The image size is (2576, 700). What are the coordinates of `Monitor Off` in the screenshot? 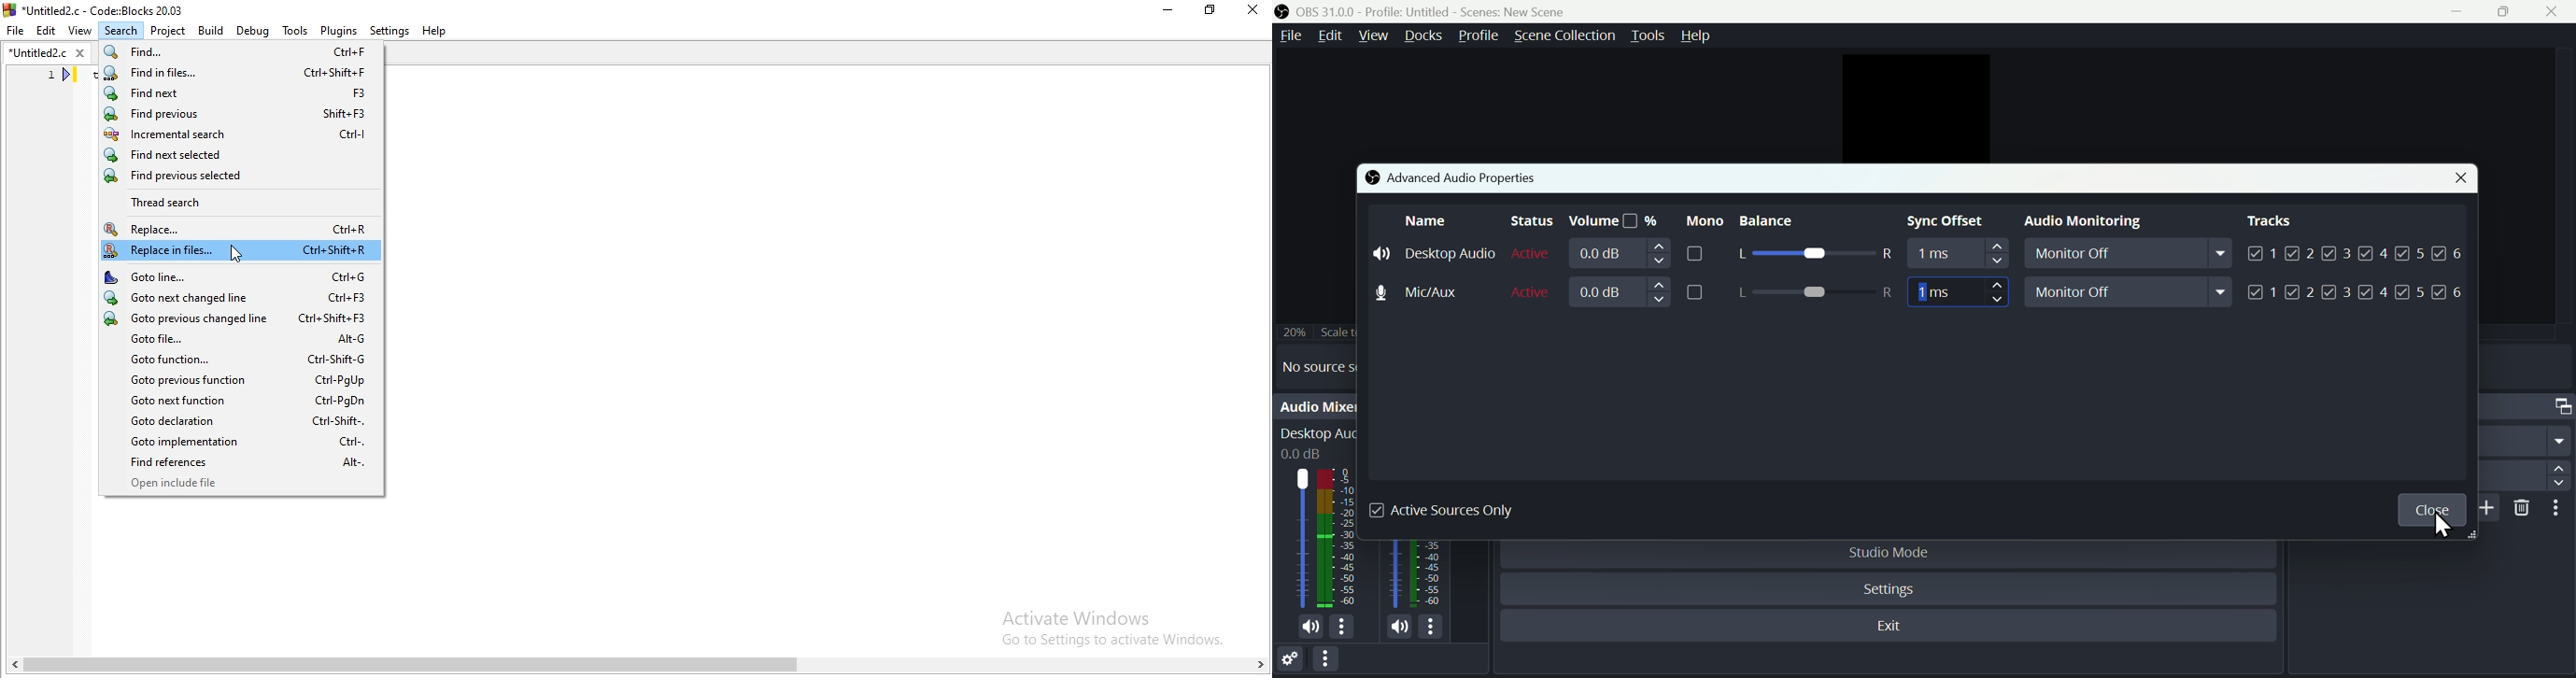 It's located at (2131, 291).